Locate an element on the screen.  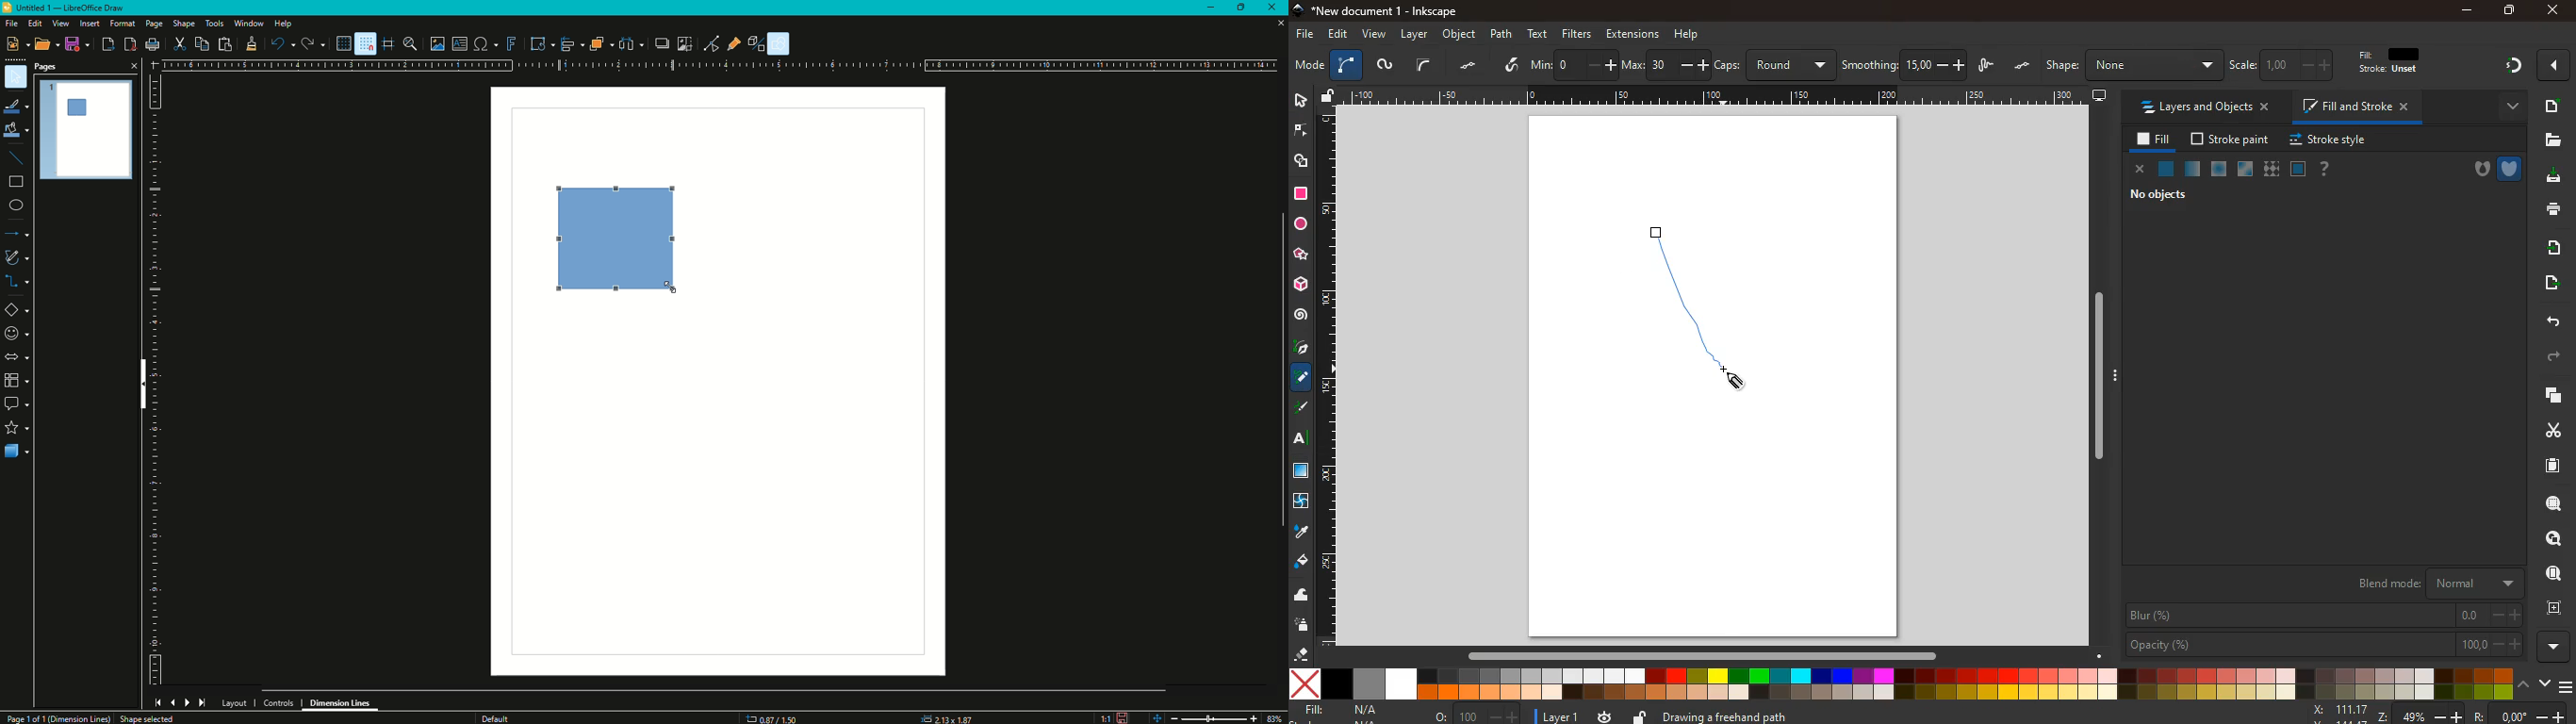
zoom is located at coordinates (2439, 714).